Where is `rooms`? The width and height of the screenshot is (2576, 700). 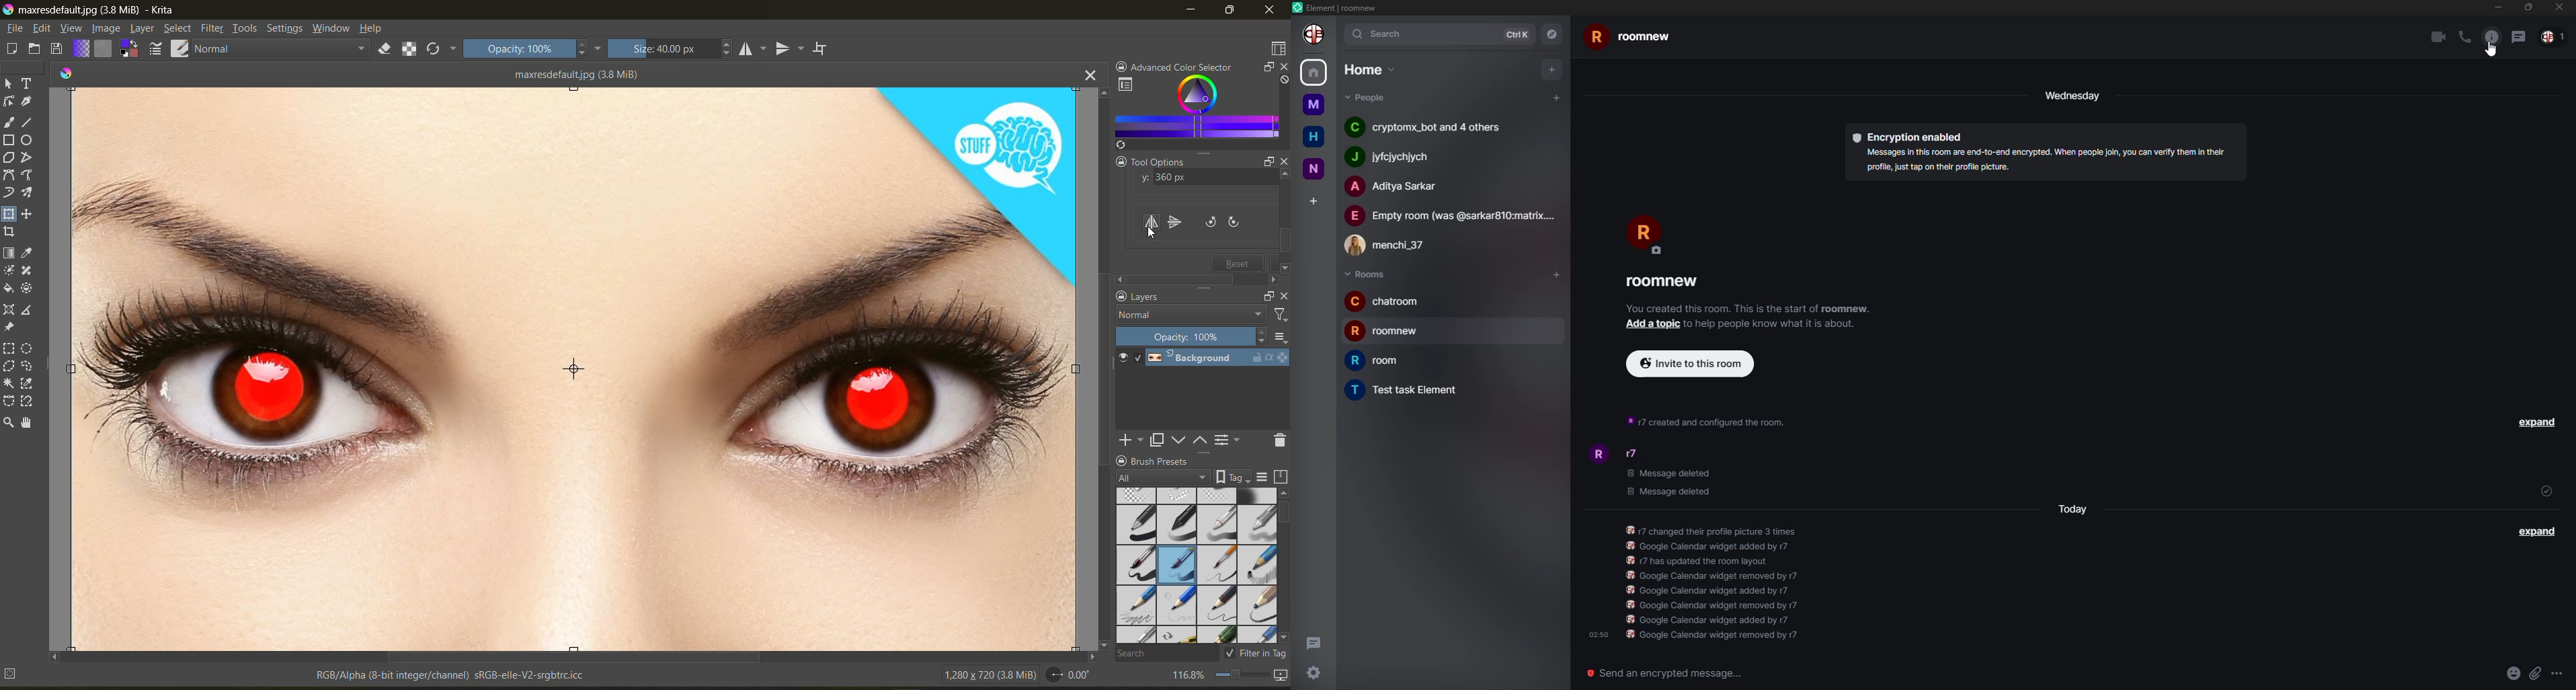 rooms is located at coordinates (1365, 273).